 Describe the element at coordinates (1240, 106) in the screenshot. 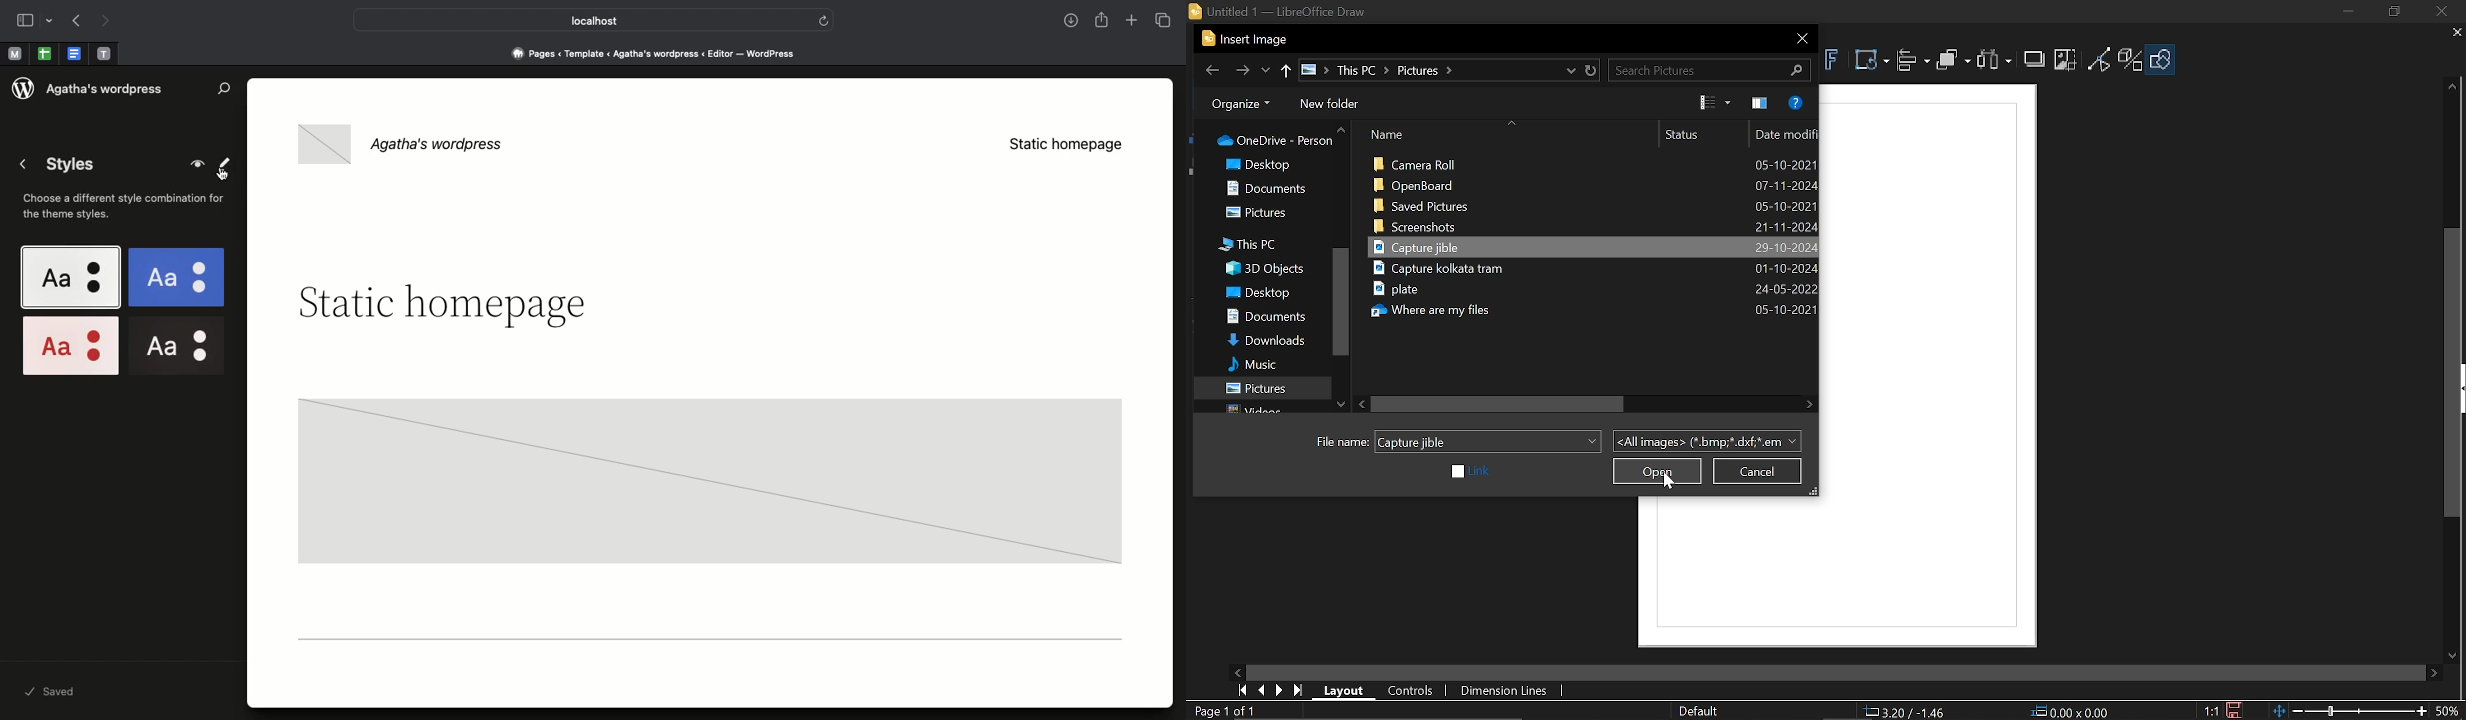

I see `Organize` at that location.